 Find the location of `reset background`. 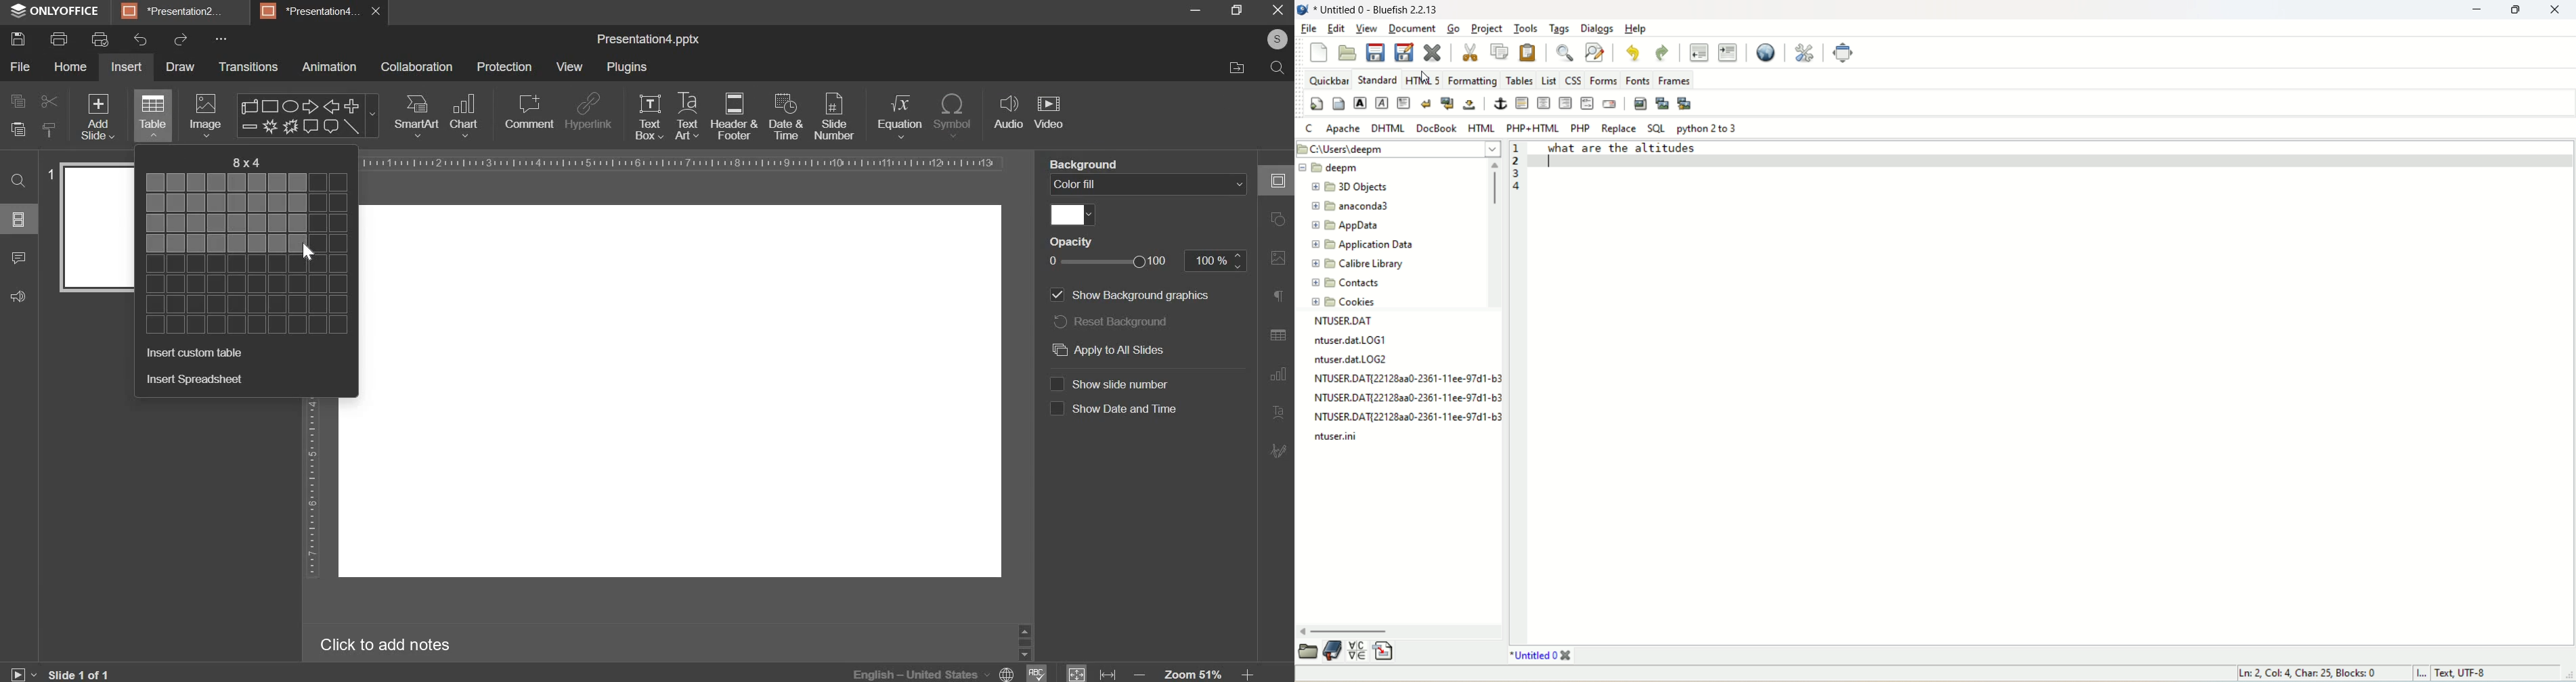

reset background is located at coordinates (1110, 321).